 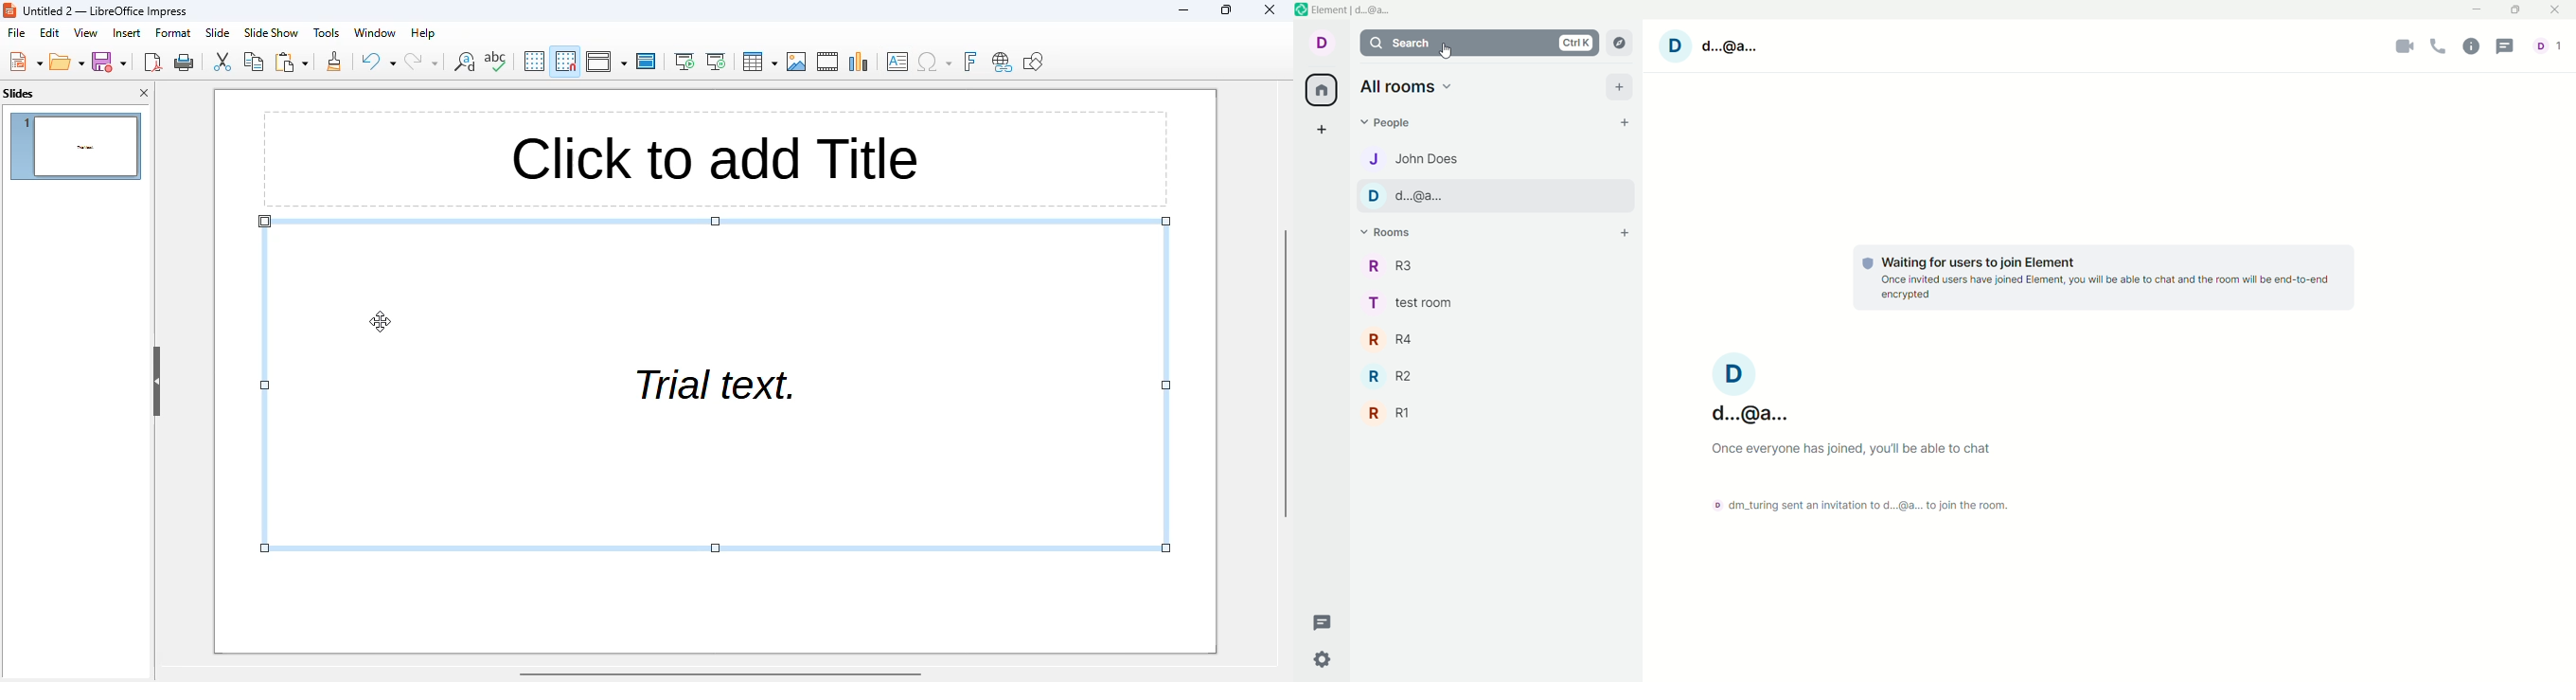 What do you see at coordinates (1228, 9) in the screenshot?
I see `maximize` at bounding box center [1228, 9].